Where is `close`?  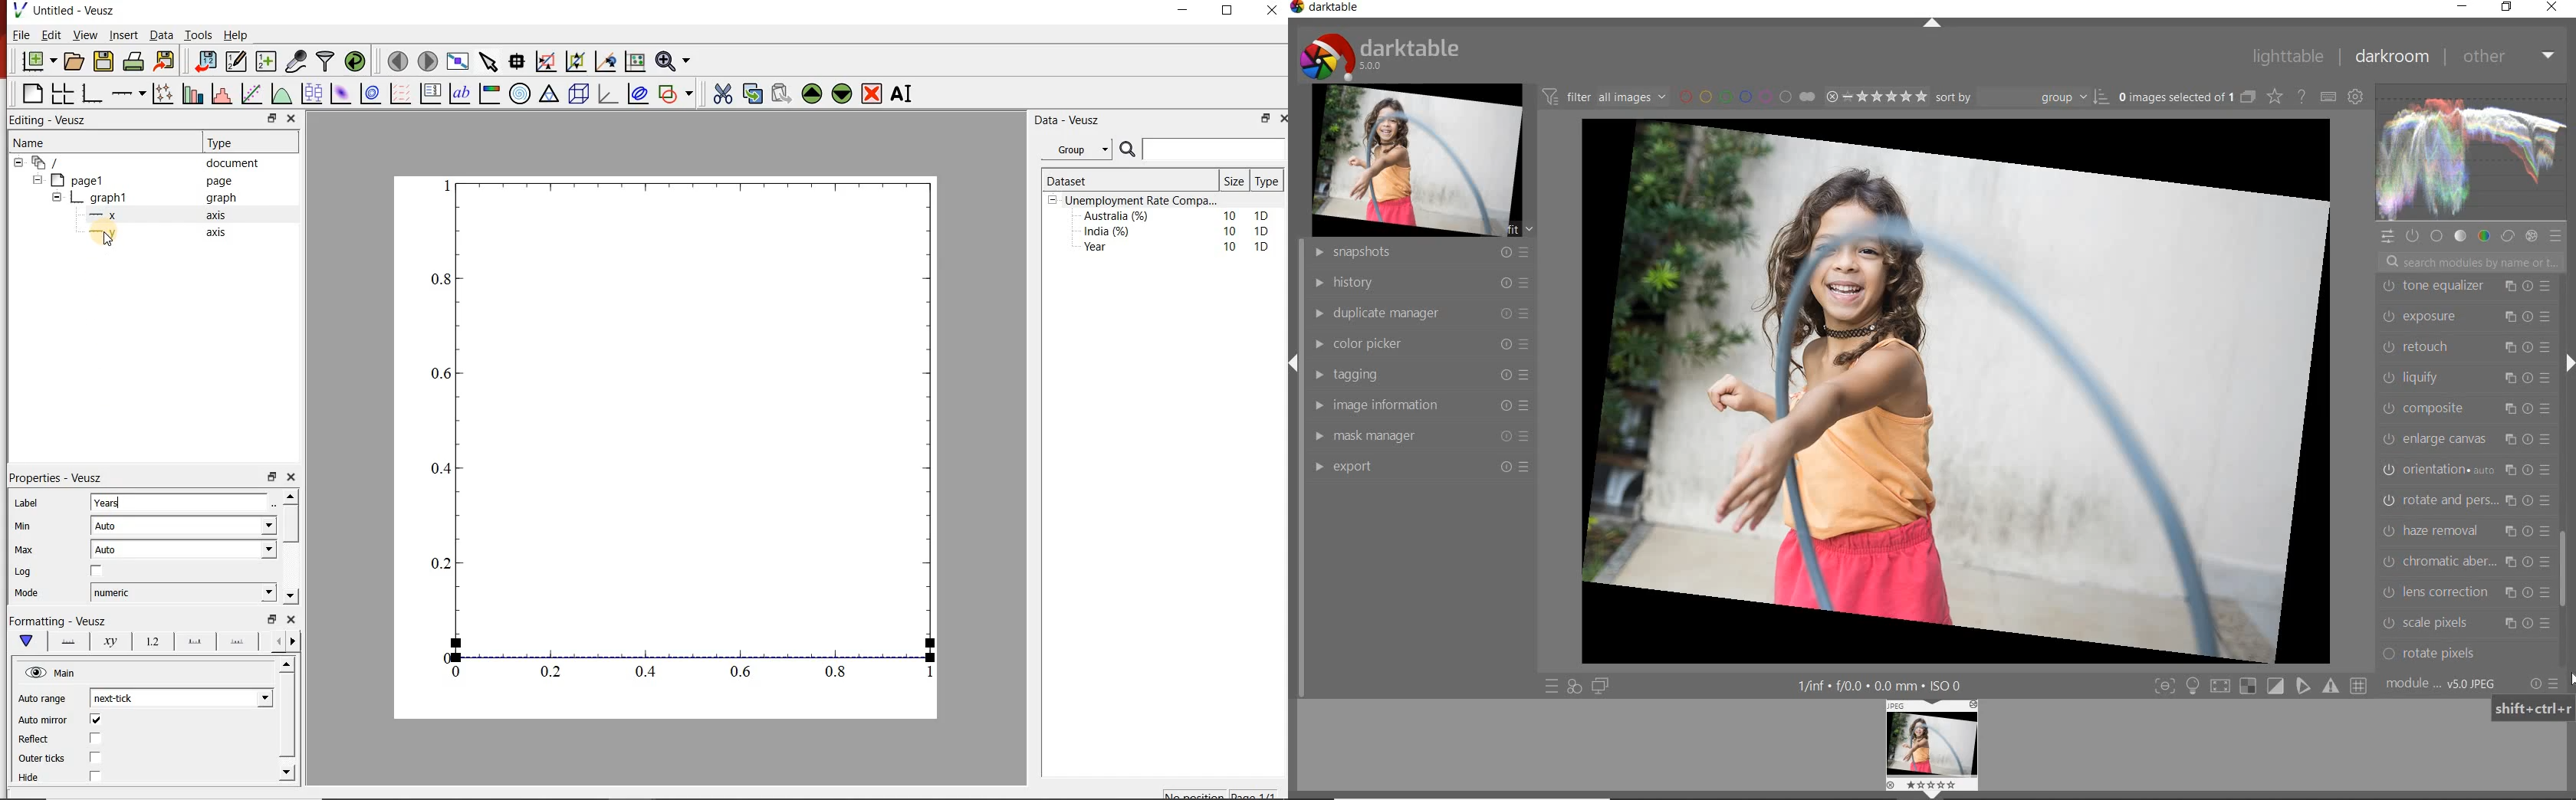
close is located at coordinates (2553, 7).